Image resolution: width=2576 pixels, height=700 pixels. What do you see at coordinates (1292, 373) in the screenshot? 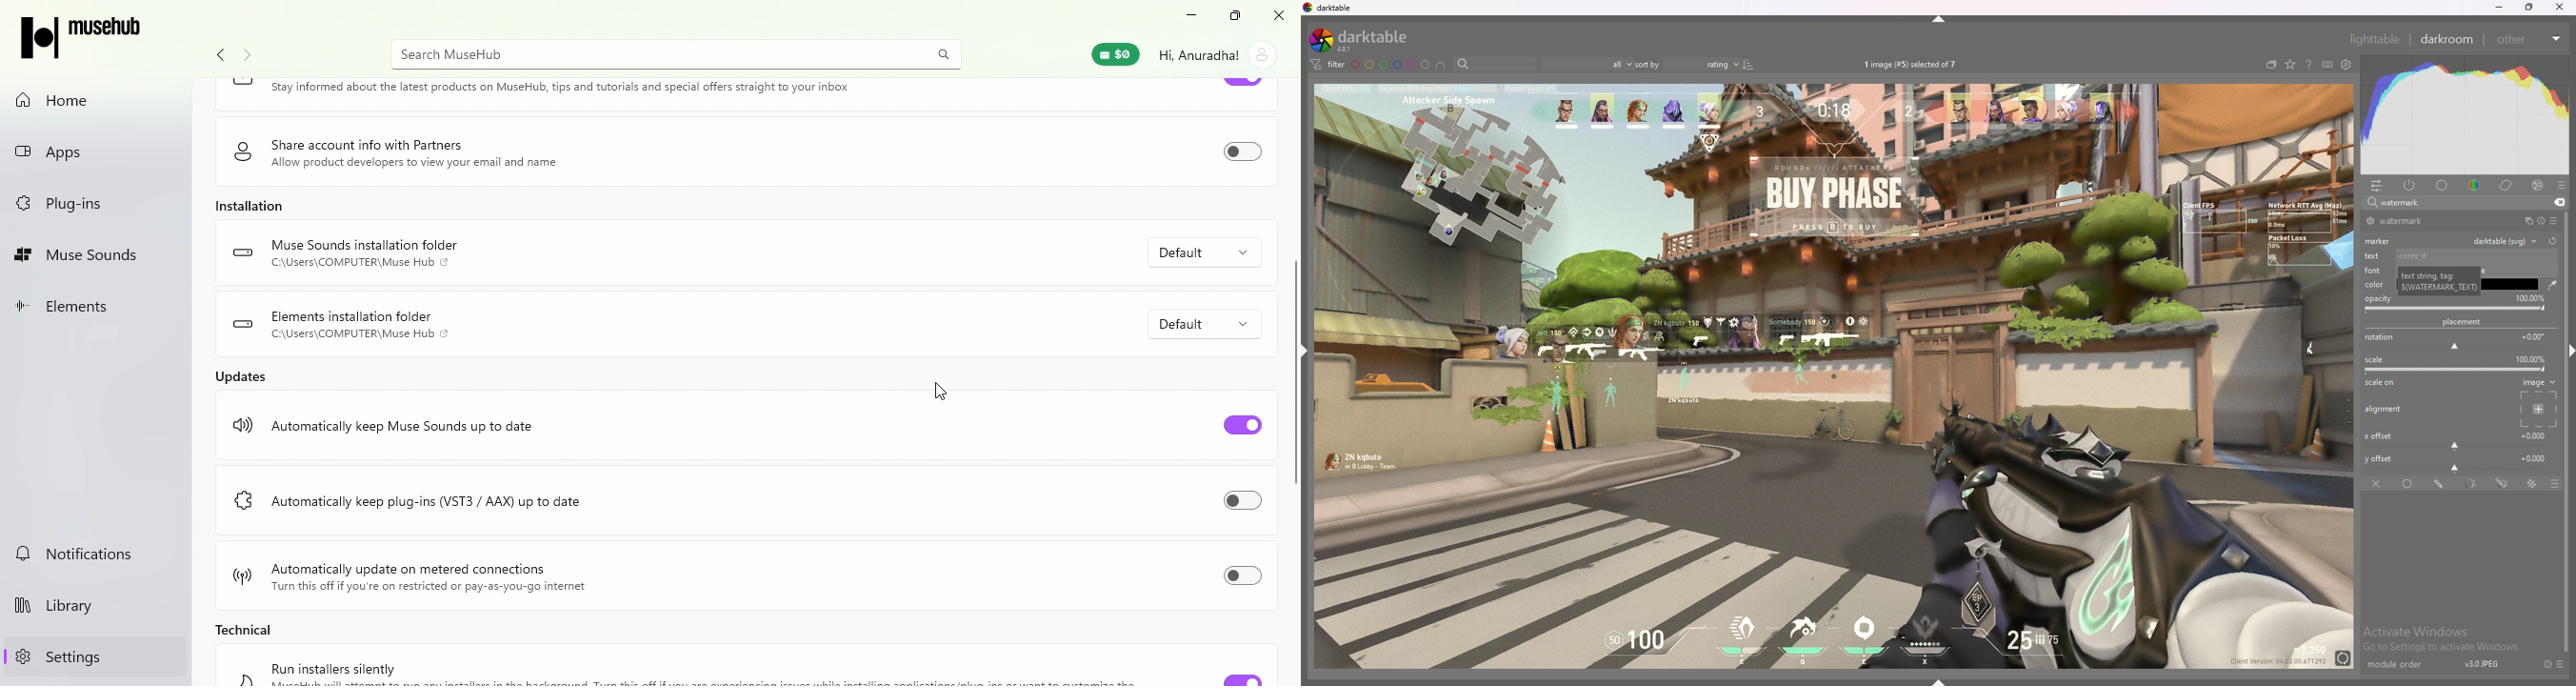
I see `scroll bar` at bounding box center [1292, 373].